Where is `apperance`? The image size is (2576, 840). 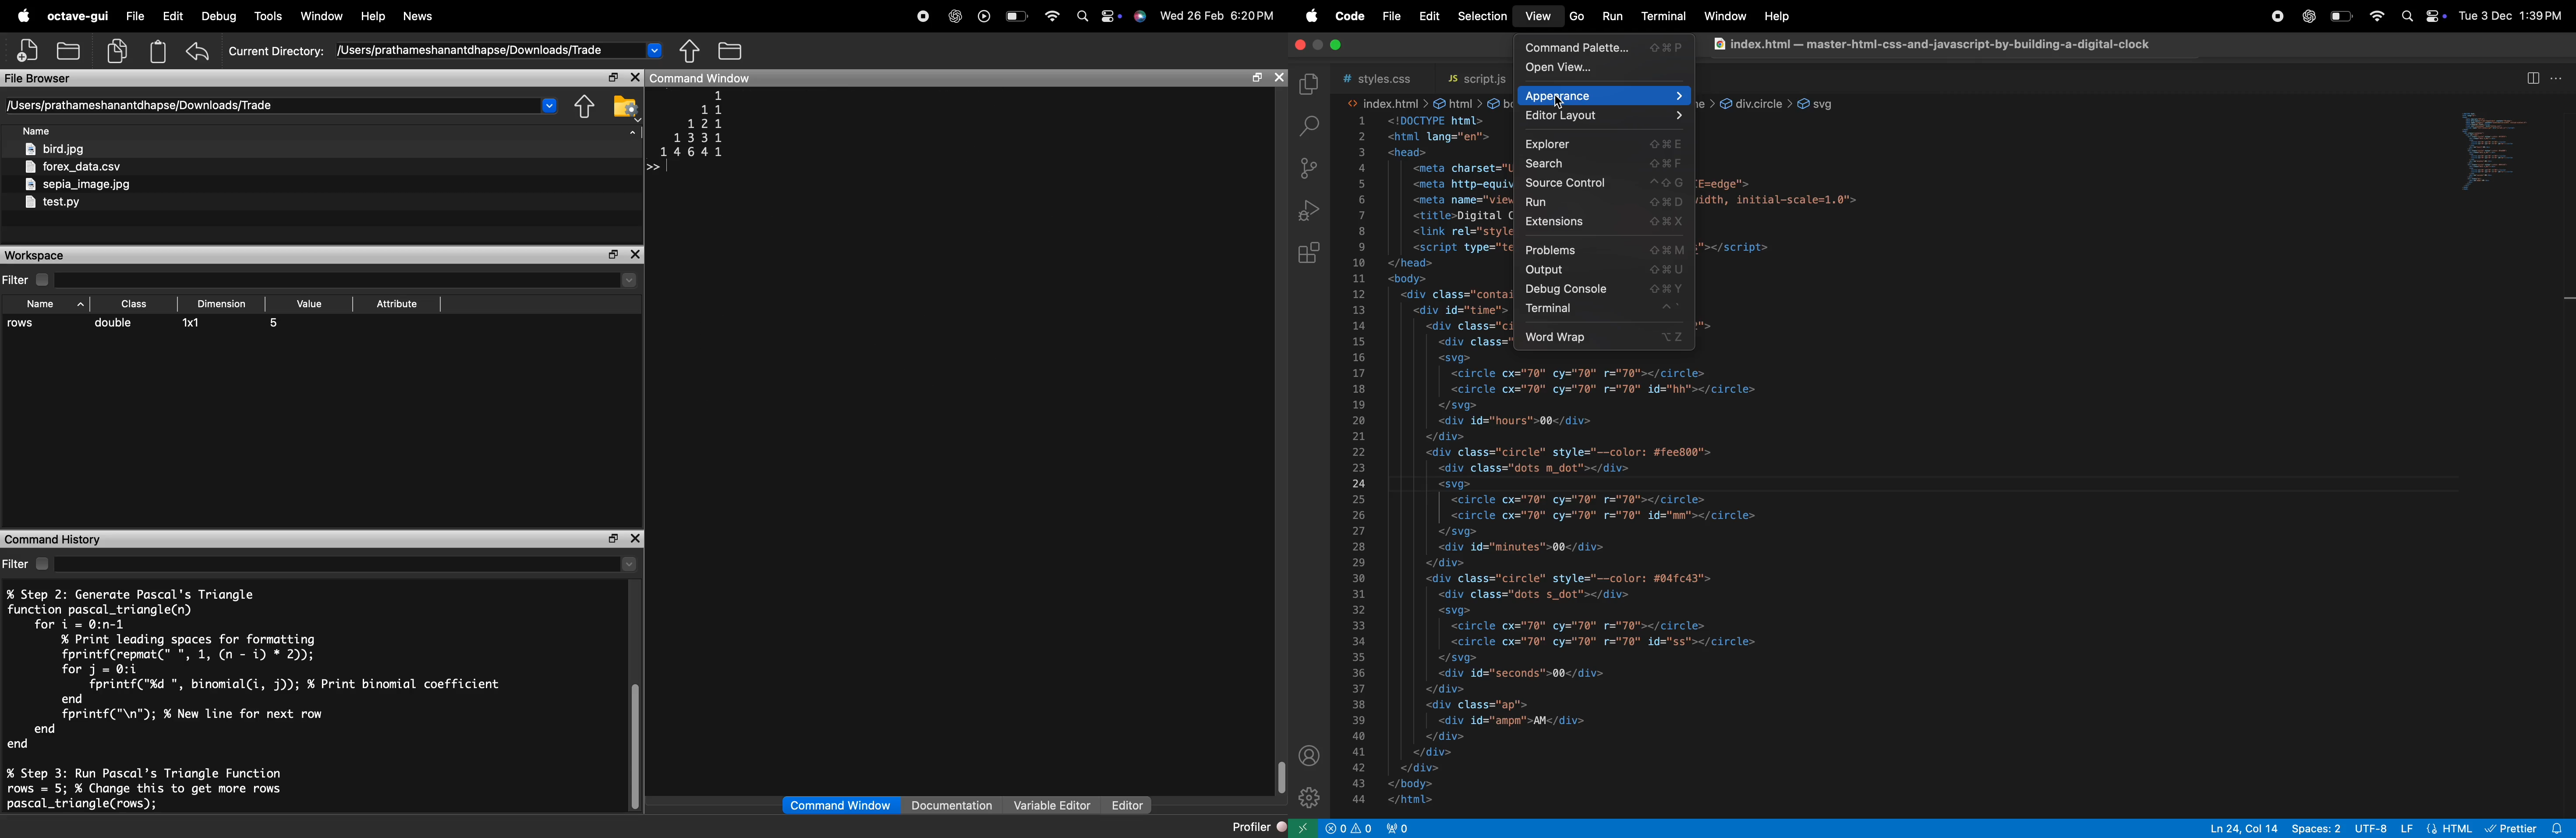
apperance is located at coordinates (1606, 95).